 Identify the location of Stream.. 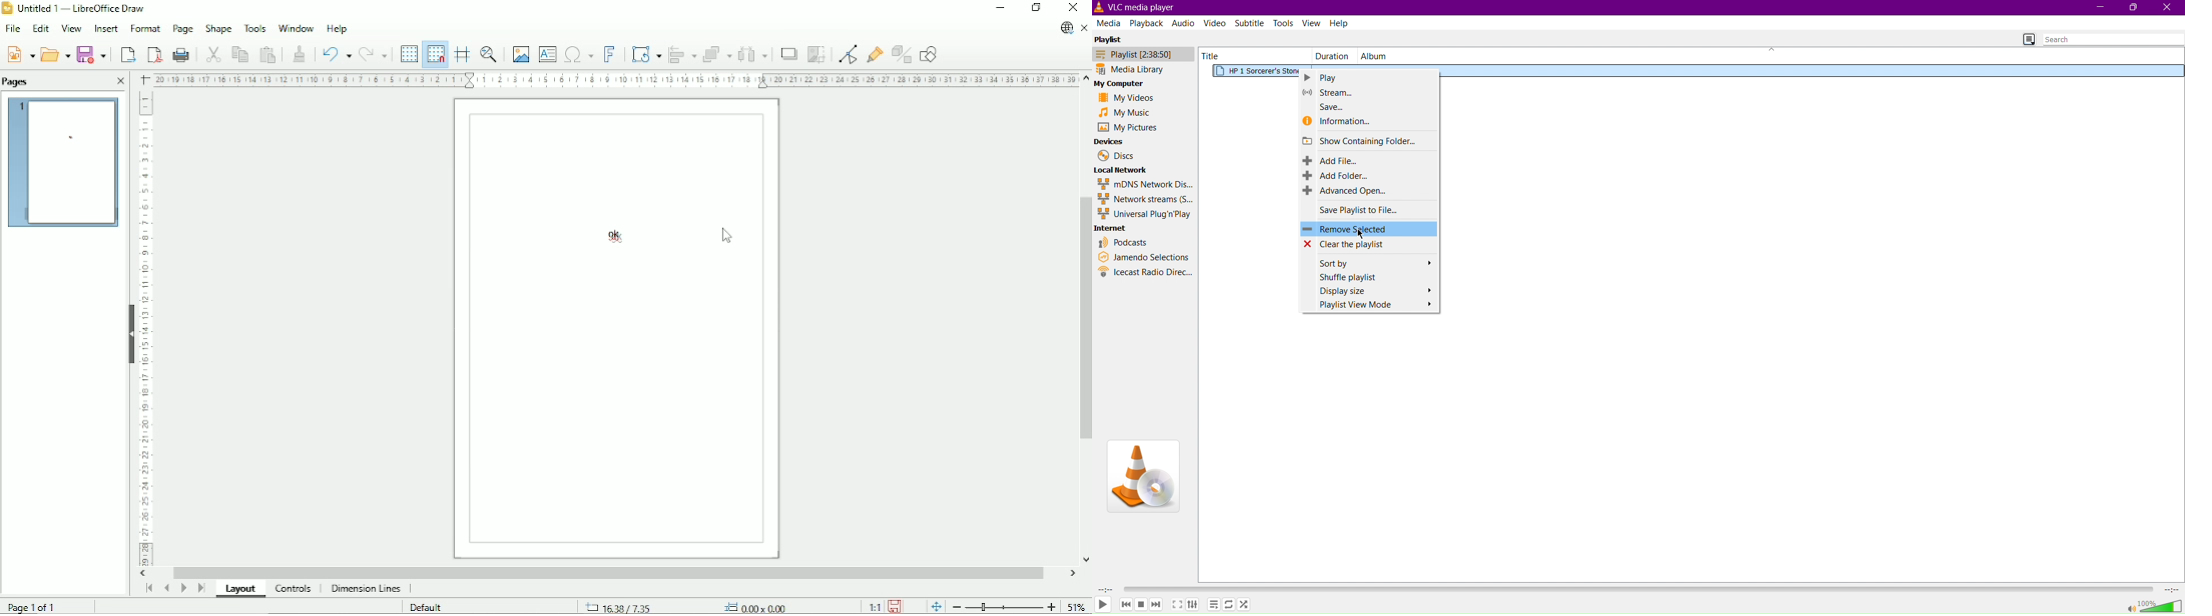
(1371, 92).